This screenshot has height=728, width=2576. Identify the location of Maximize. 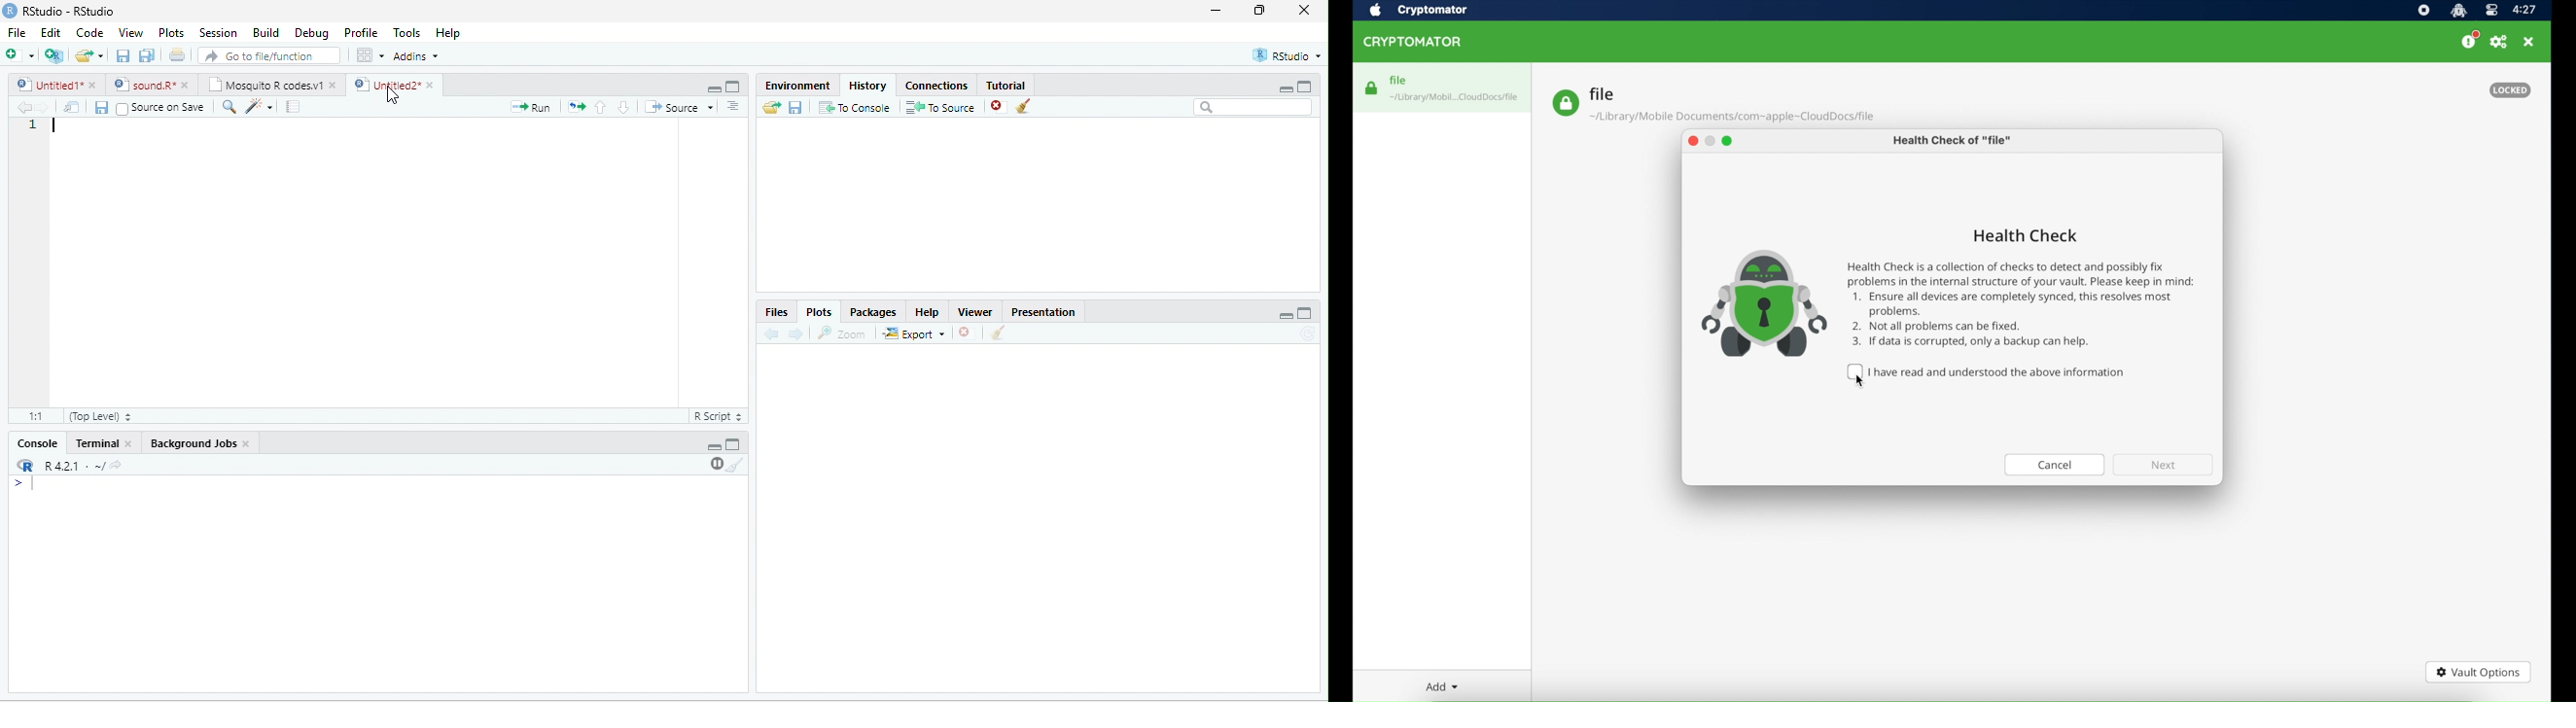
(733, 444).